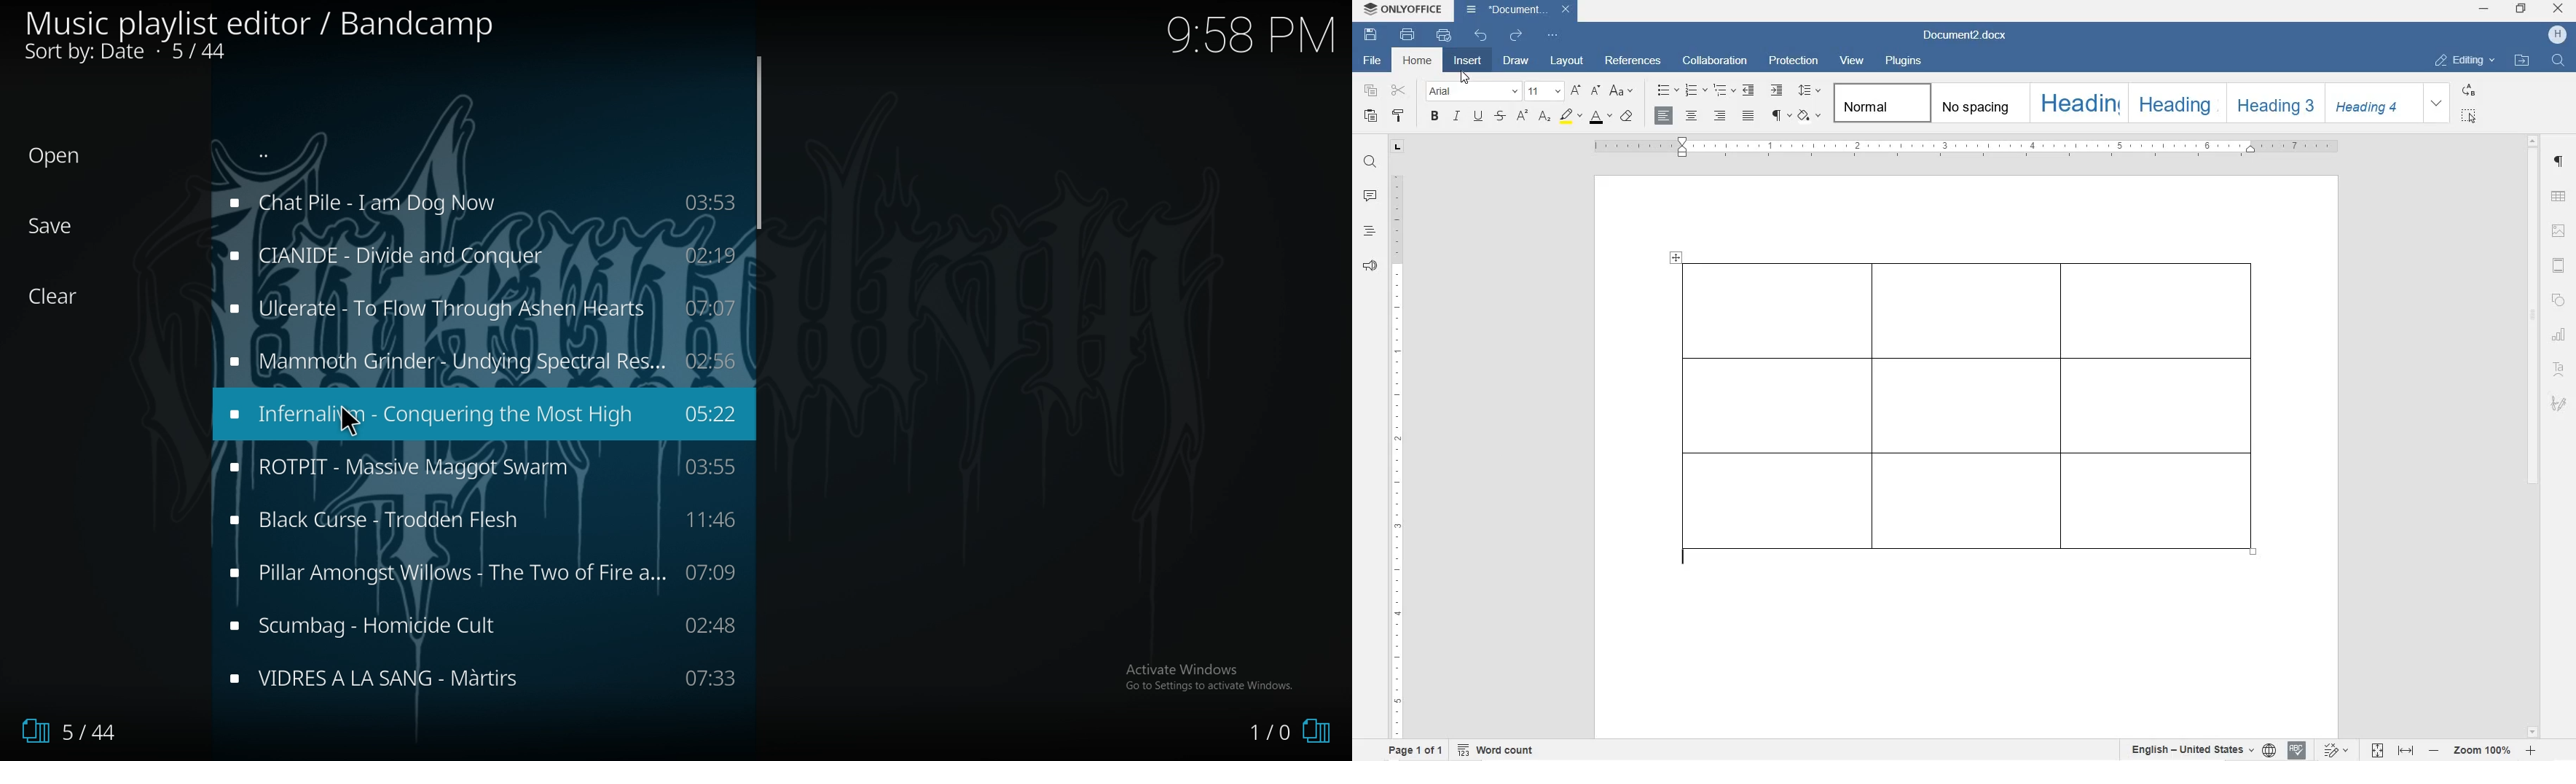 The image size is (2576, 784). What do you see at coordinates (1748, 90) in the screenshot?
I see `decrease indent` at bounding box center [1748, 90].